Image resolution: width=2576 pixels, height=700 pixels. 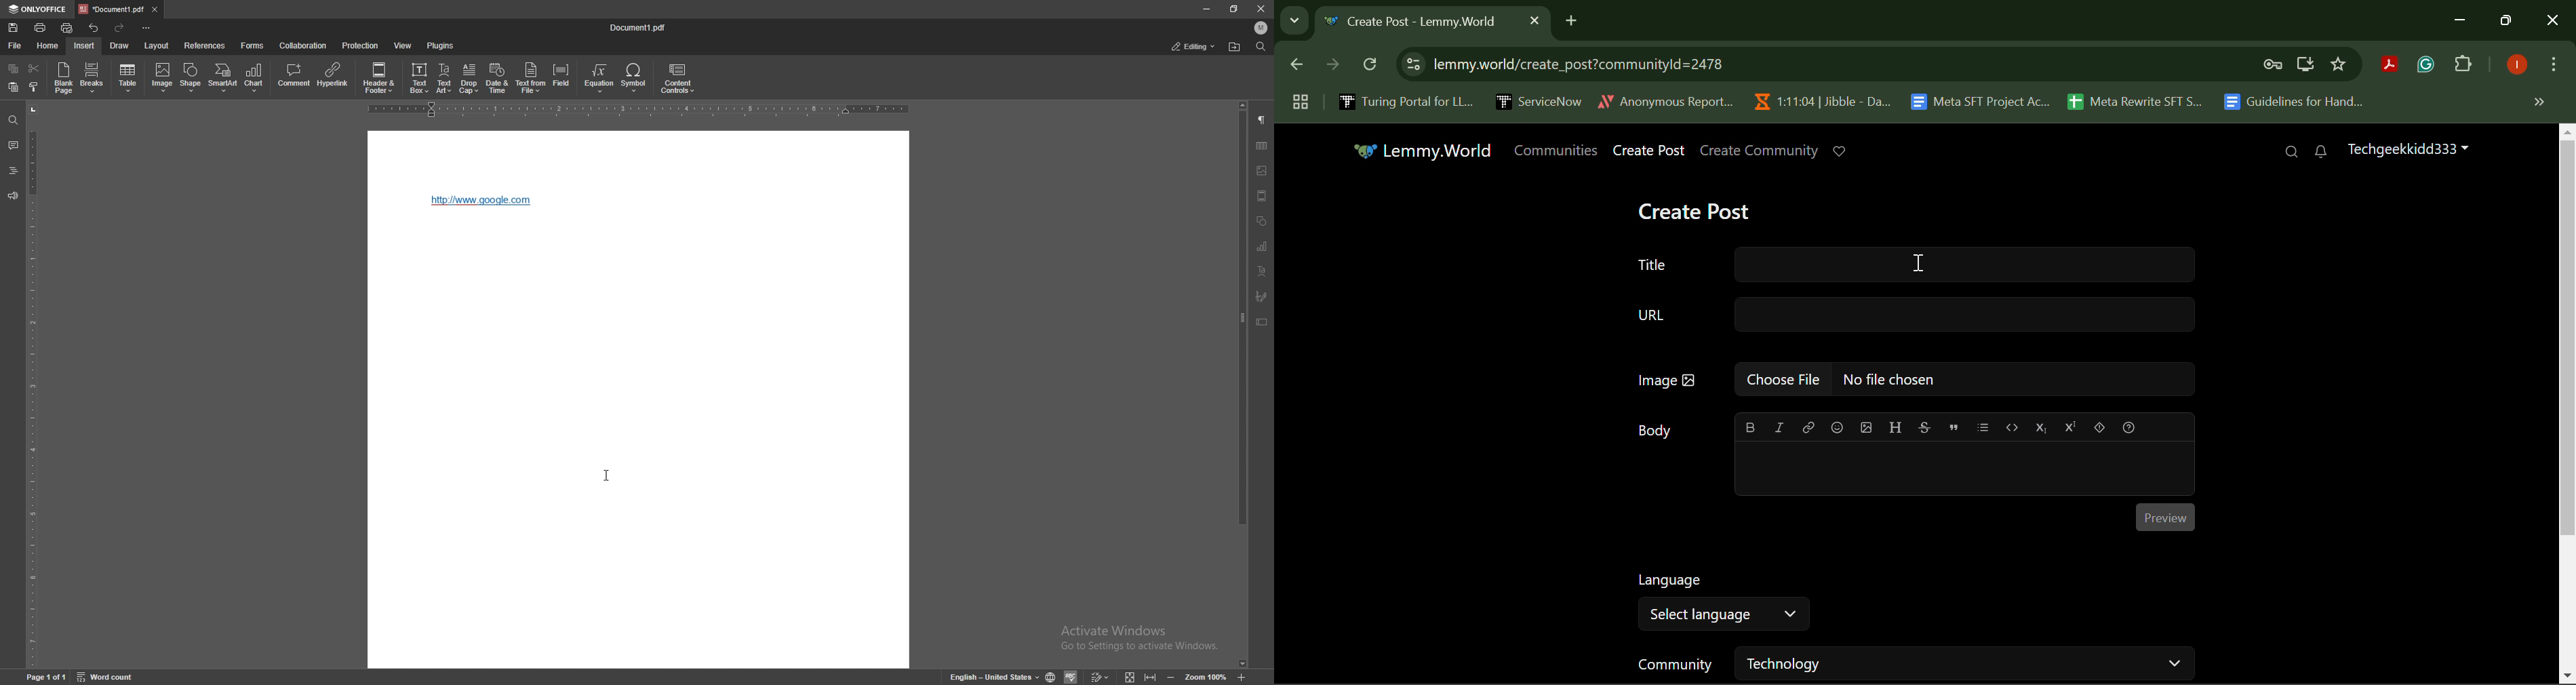 What do you see at coordinates (1914, 663) in the screenshot?
I see `Community Selection Filter ` at bounding box center [1914, 663].